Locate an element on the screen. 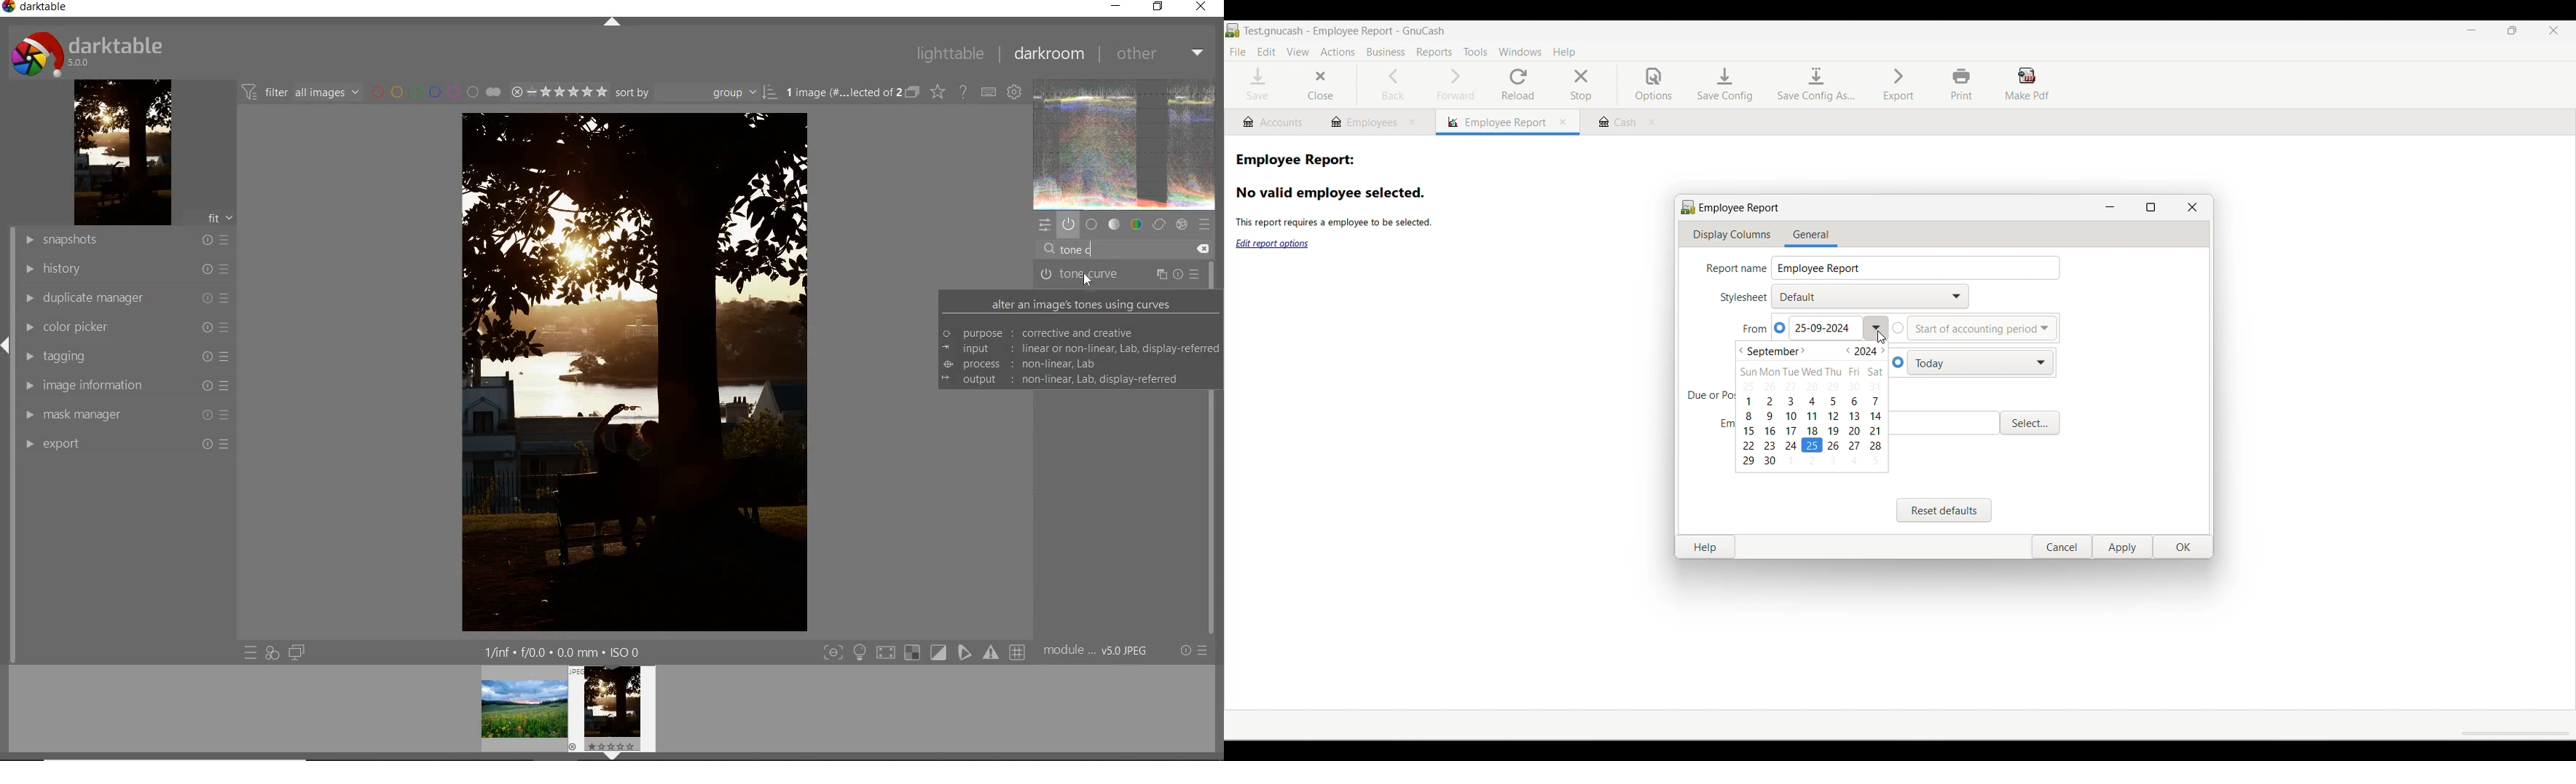 The height and width of the screenshot is (784, 2576). tagging is located at coordinates (123, 355).